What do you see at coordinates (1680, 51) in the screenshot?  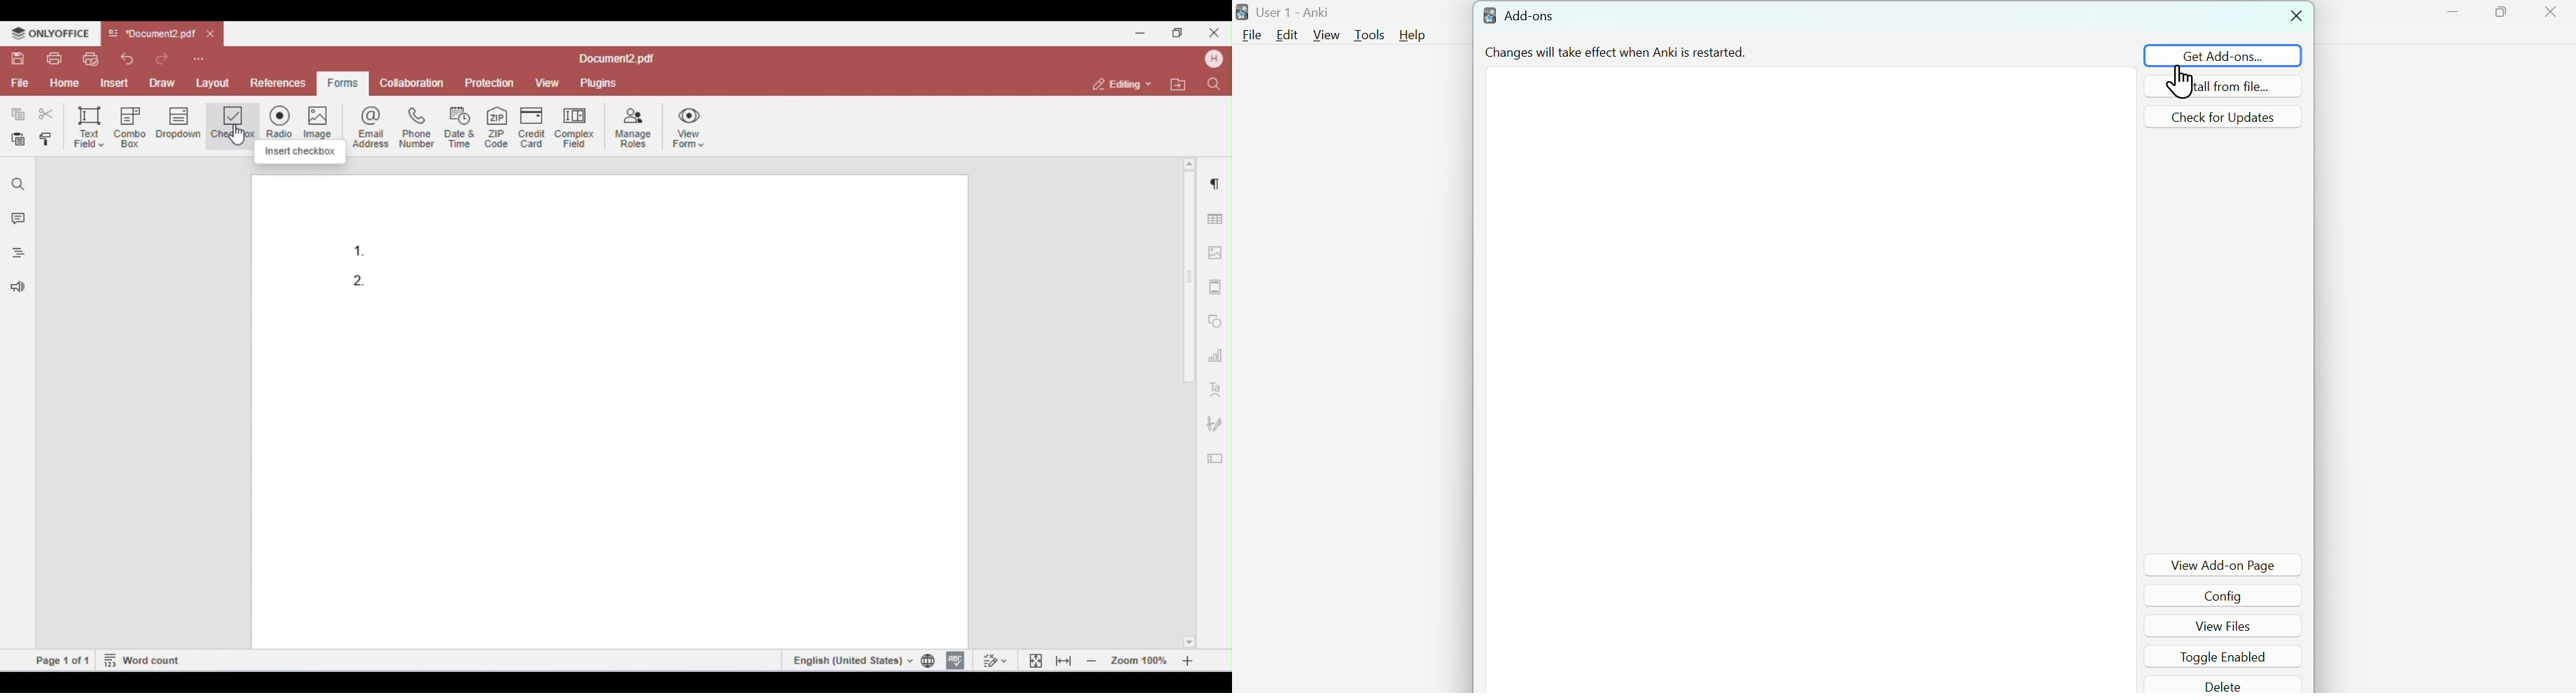 I see `Changes will take effect when Anki is restarted` at bounding box center [1680, 51].